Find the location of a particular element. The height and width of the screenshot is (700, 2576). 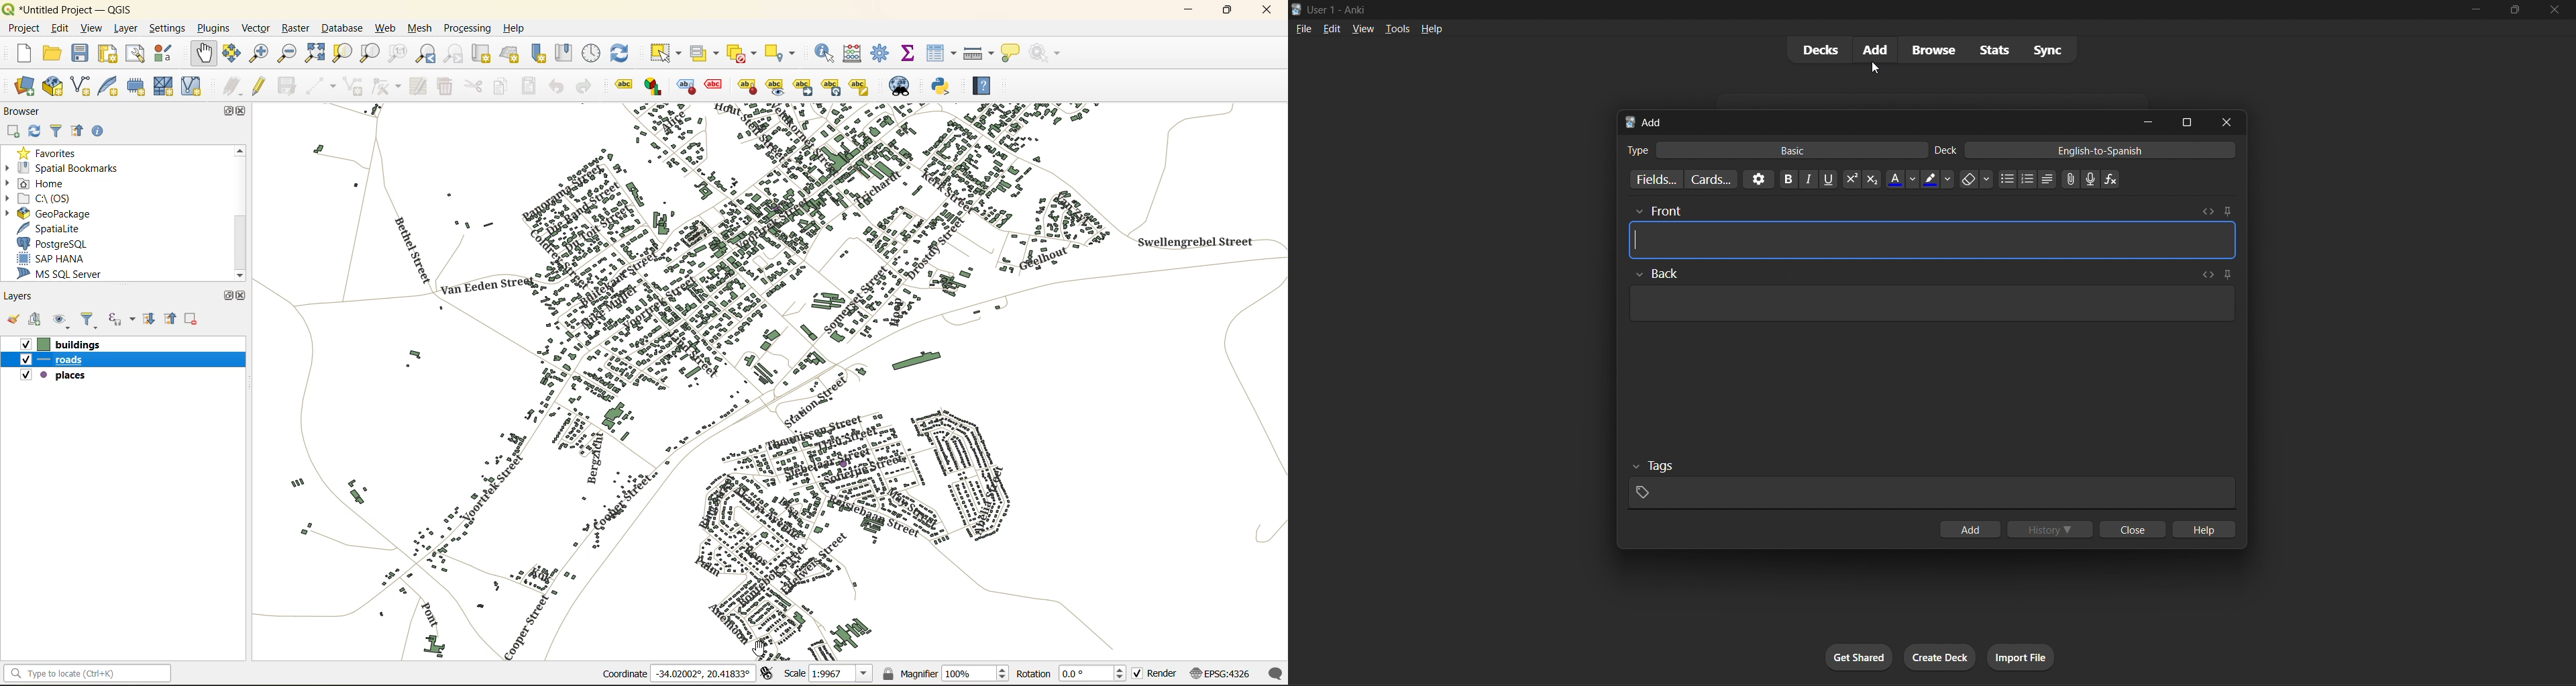

measure line is located at coordinates (979, 54).